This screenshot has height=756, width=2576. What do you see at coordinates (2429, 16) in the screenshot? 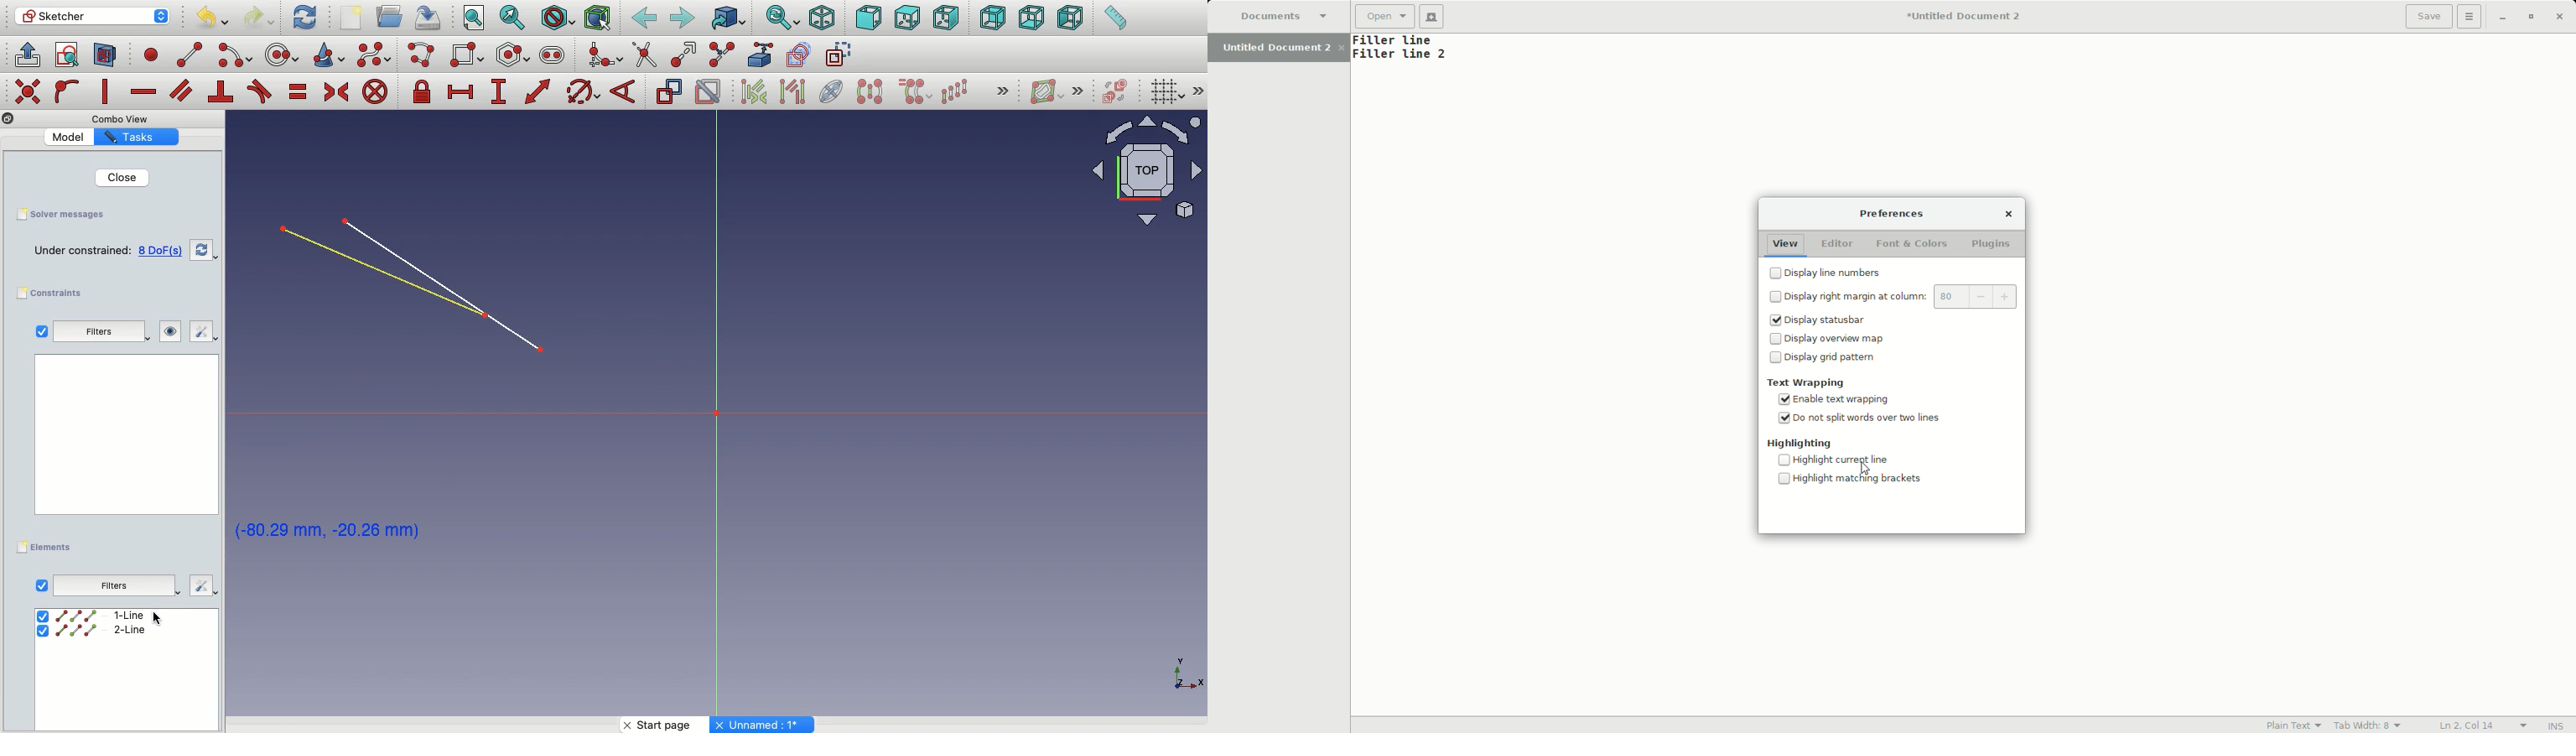
I see `Save` at bounding box center [2429, 16].